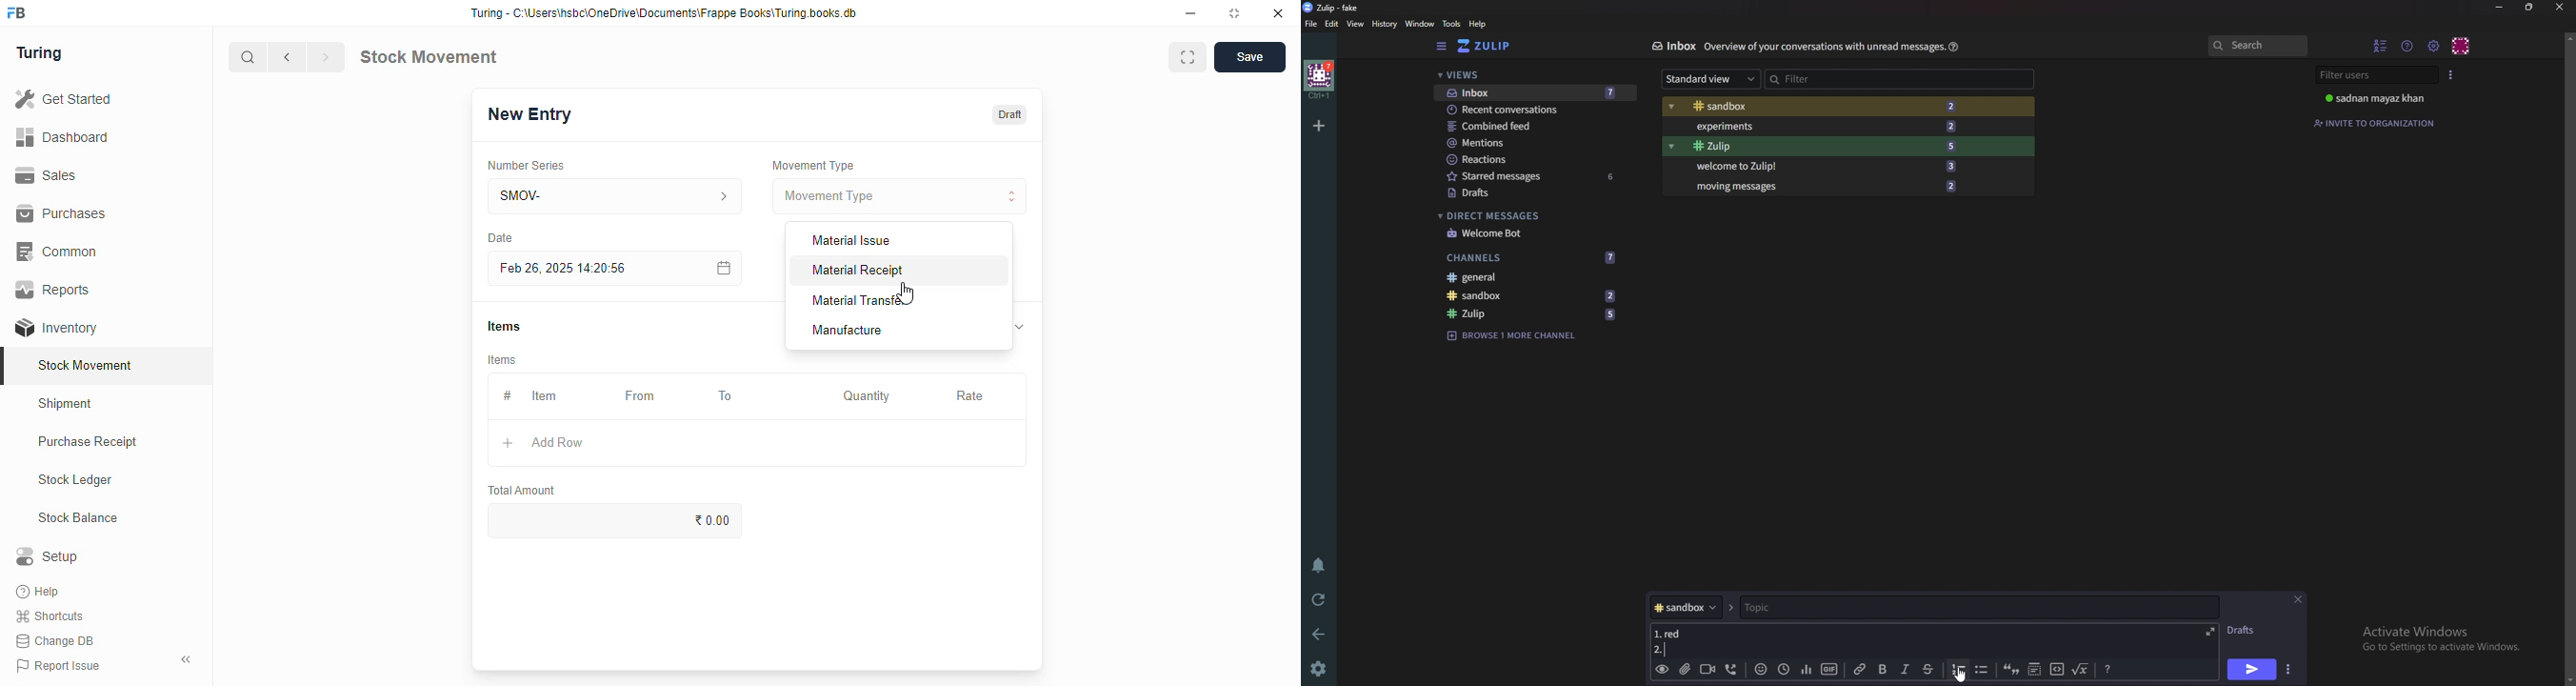 This screenshot has height=700, width=2576. Describe the element at coordinates (1527, 216) in the screenshot. I see `Direct messages` at that location.